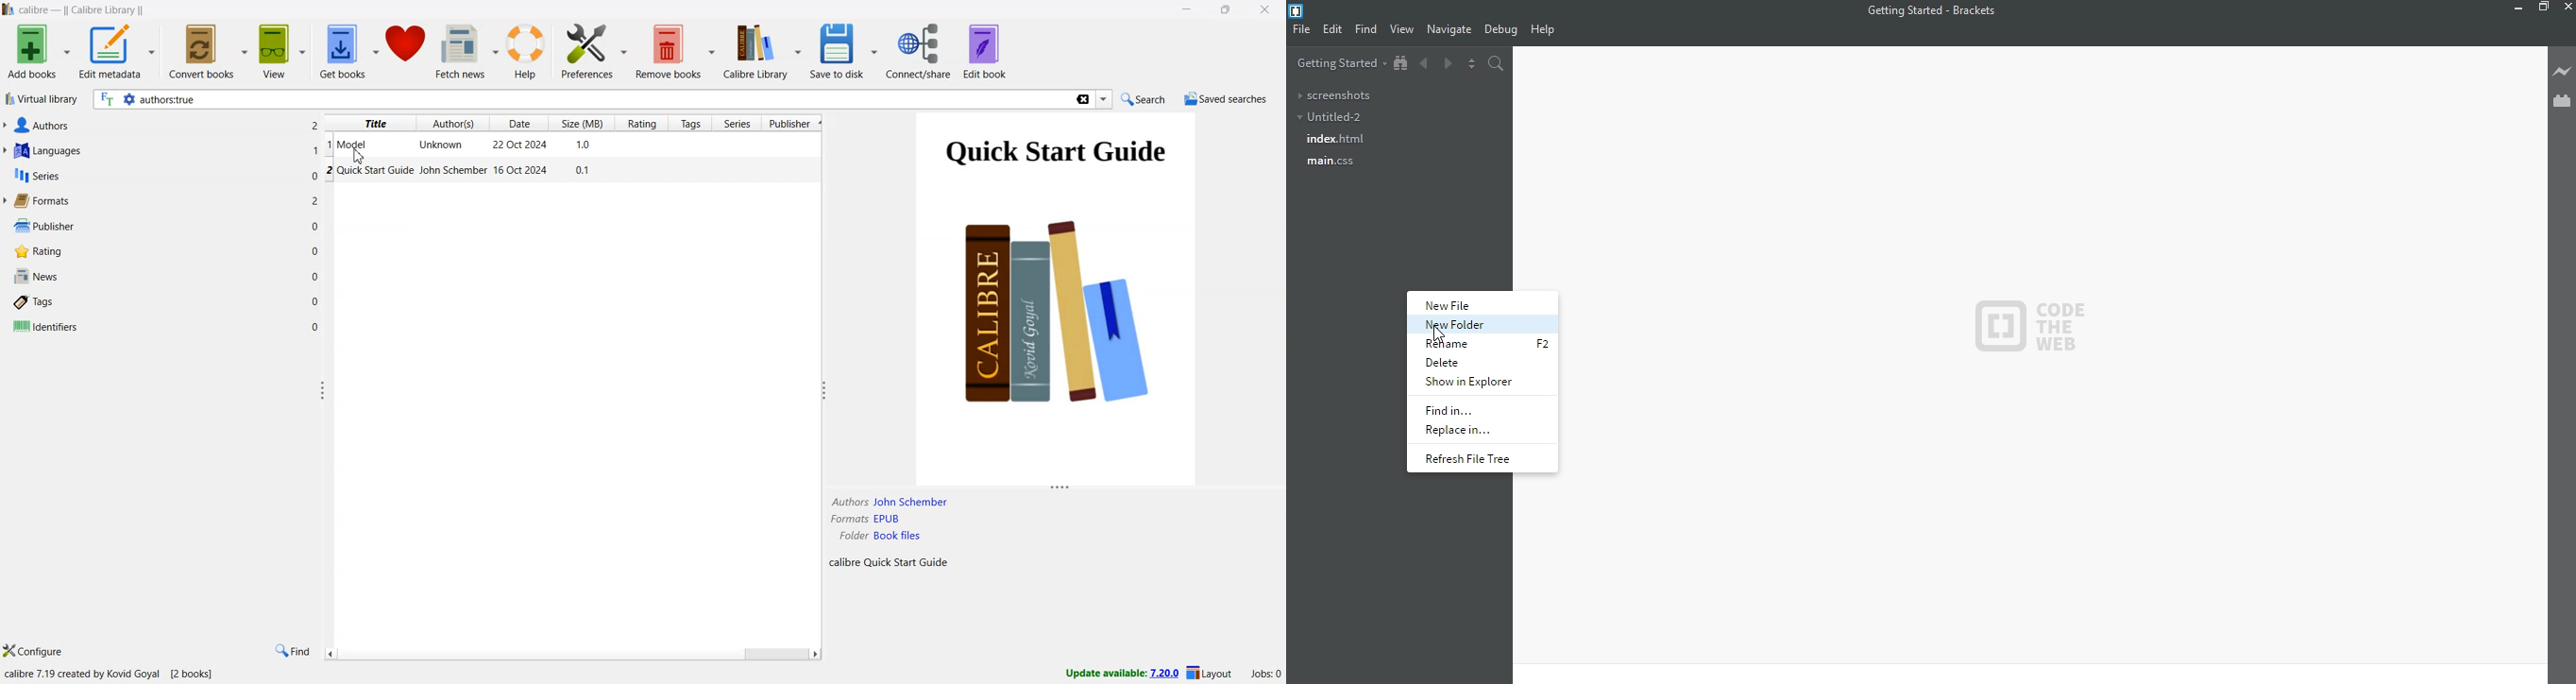 The width and height of the screenshot is (2576, 700). I want to click on rating, so click(36, 251).